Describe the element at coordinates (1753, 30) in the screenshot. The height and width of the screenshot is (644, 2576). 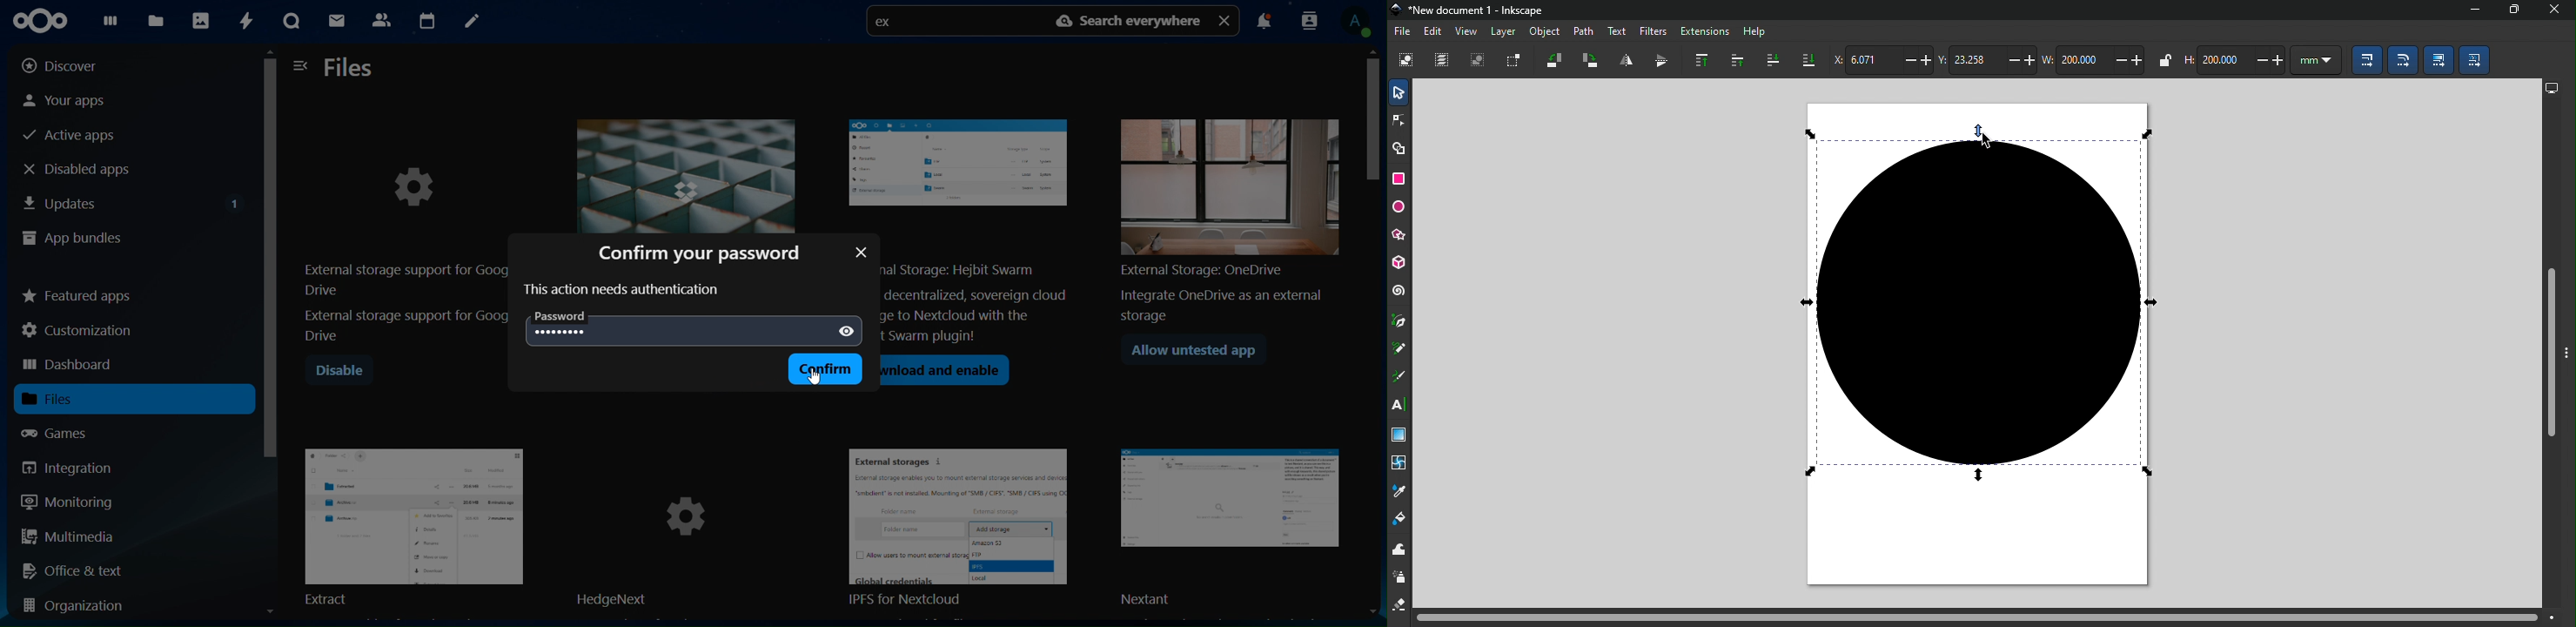
I see `Help` at that location.